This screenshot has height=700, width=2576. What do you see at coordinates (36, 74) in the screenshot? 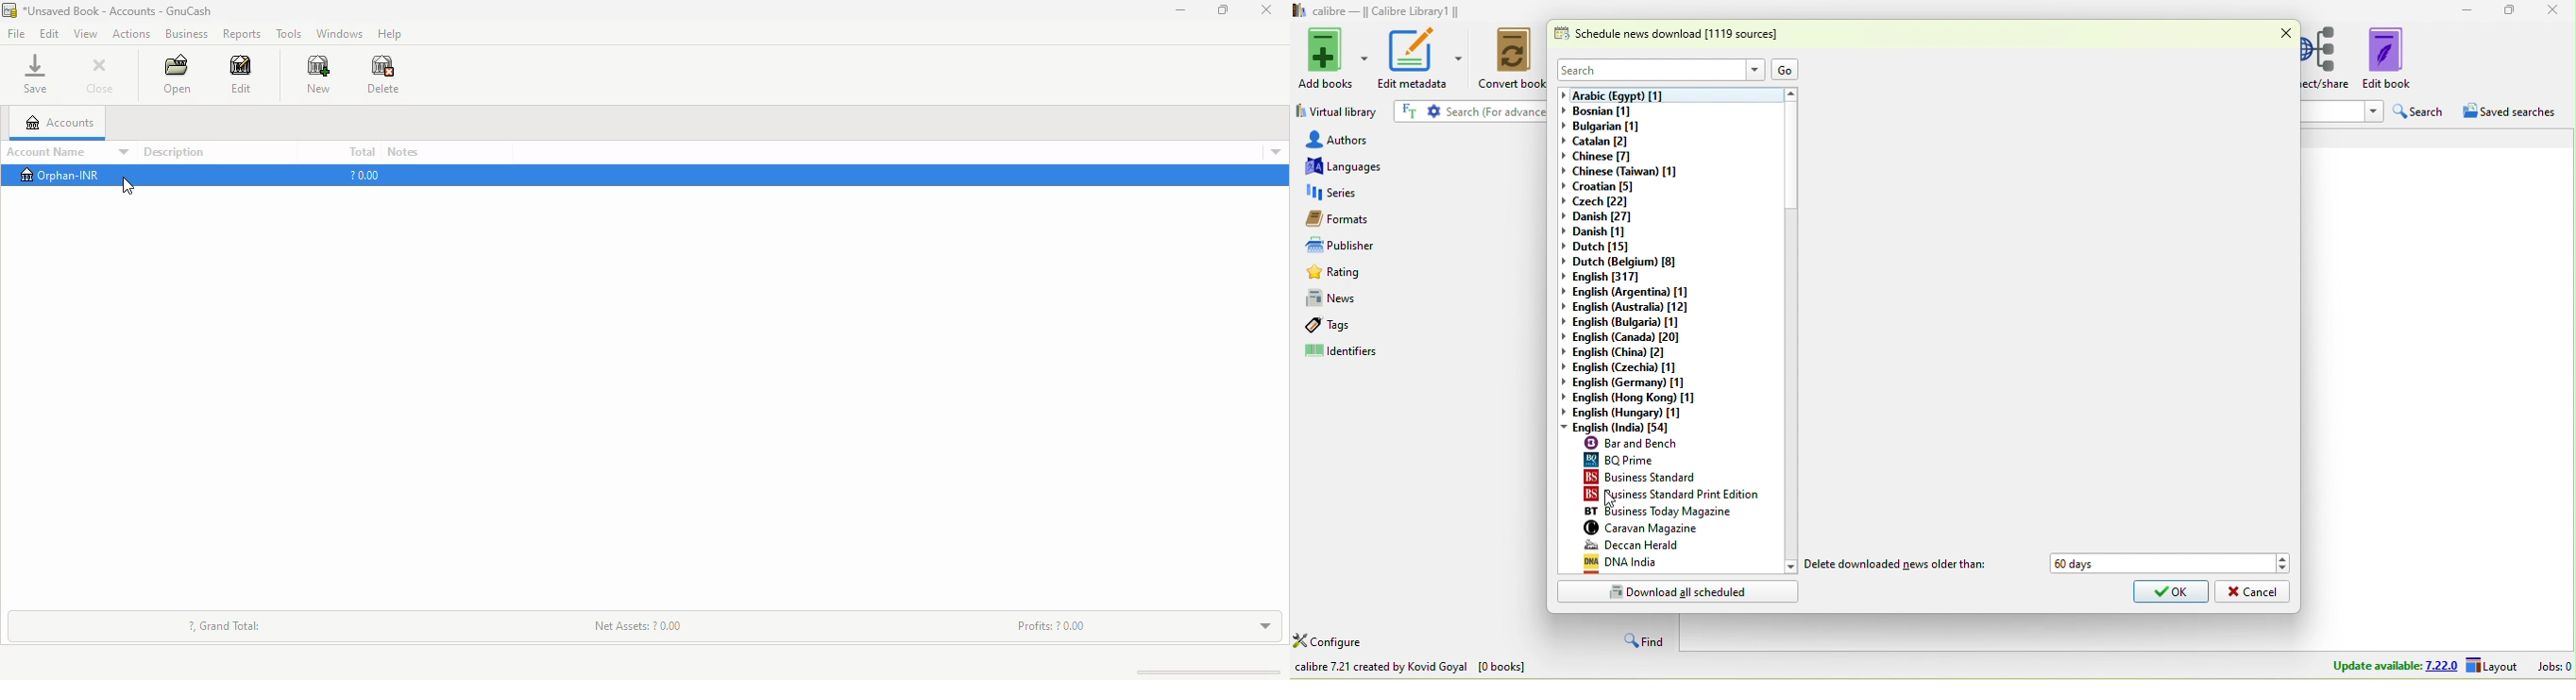
I see `save` at bounding box center [36, 74].